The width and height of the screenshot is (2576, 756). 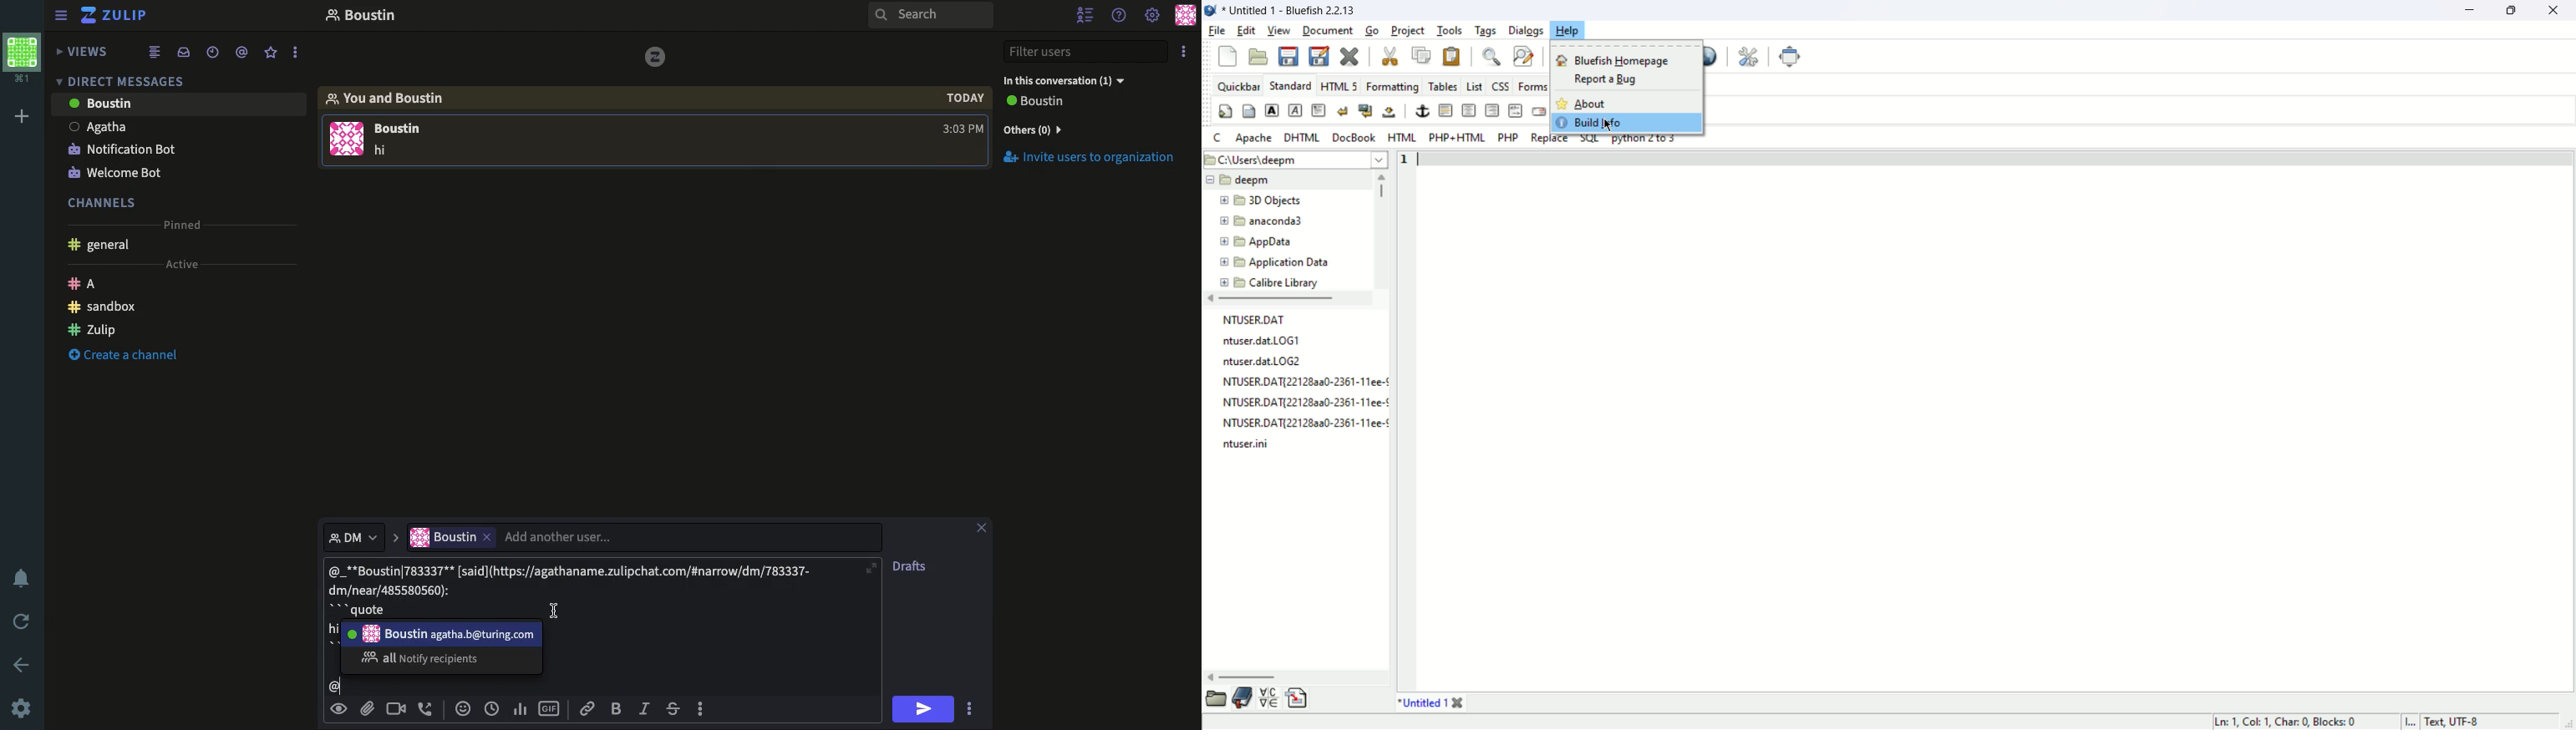 I want to click on folder name, so click(x=1257, y=243).